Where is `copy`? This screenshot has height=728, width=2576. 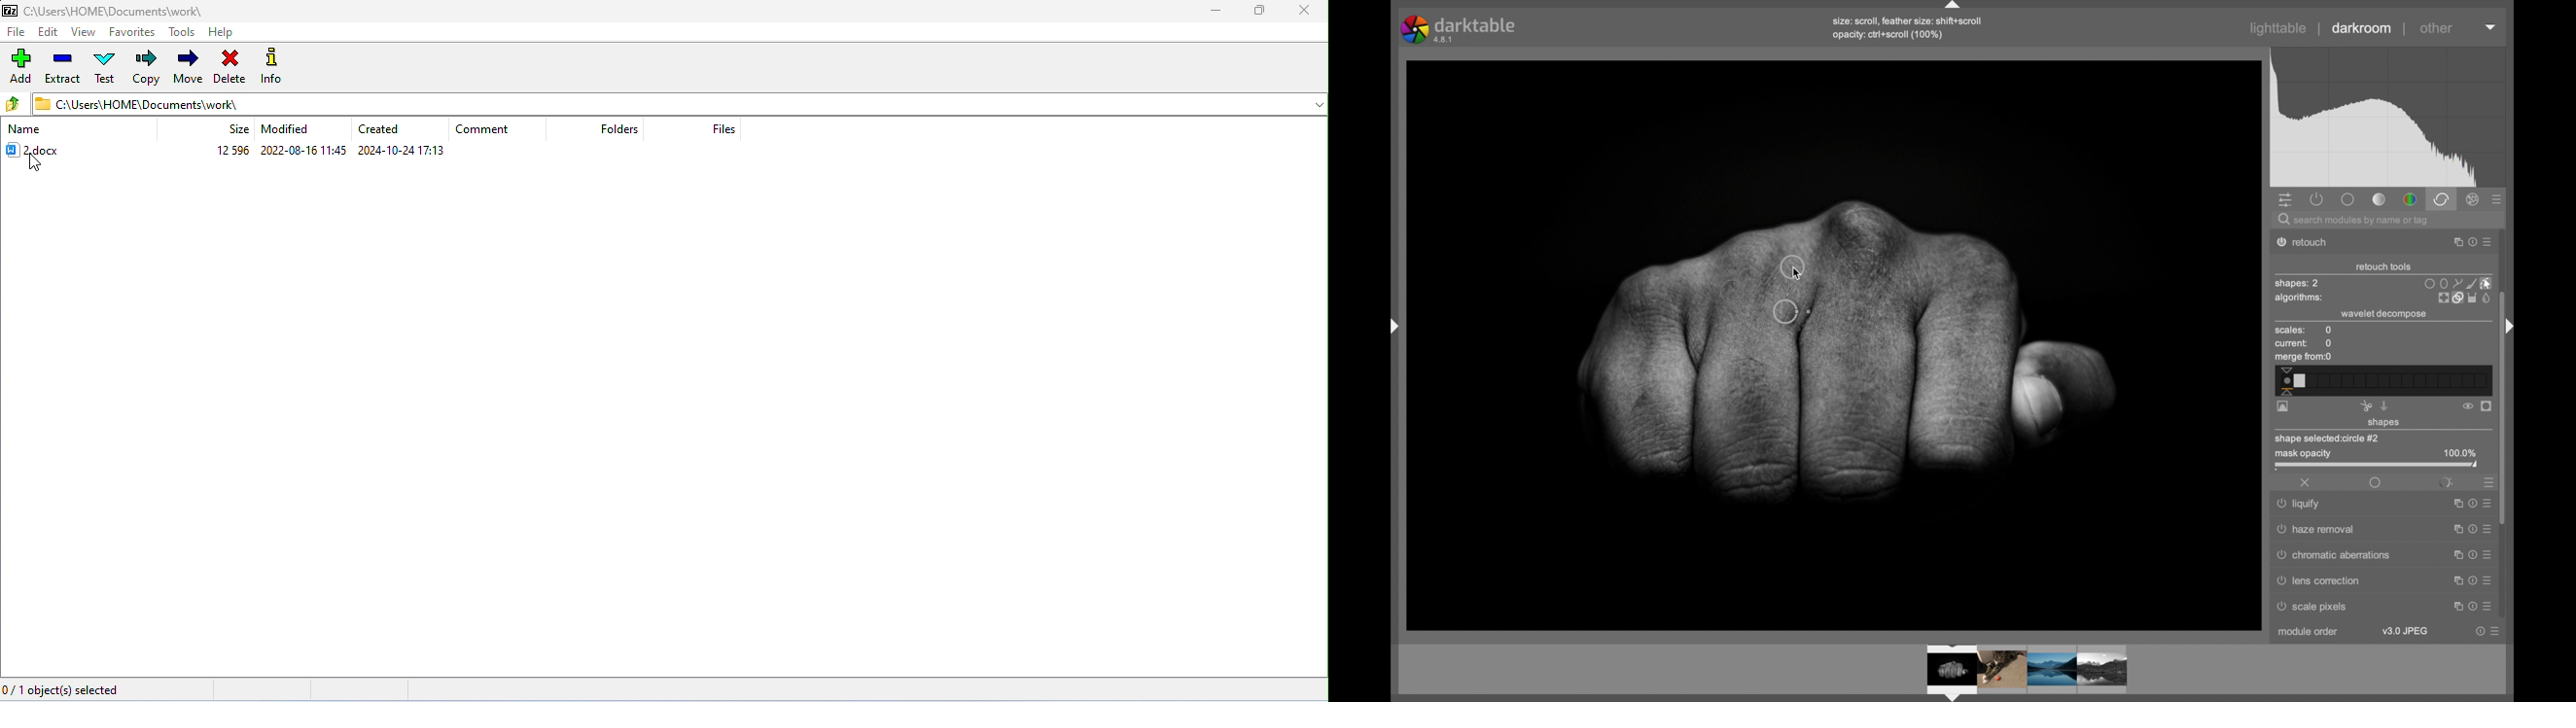
copy is located at coordinates (149, 68).